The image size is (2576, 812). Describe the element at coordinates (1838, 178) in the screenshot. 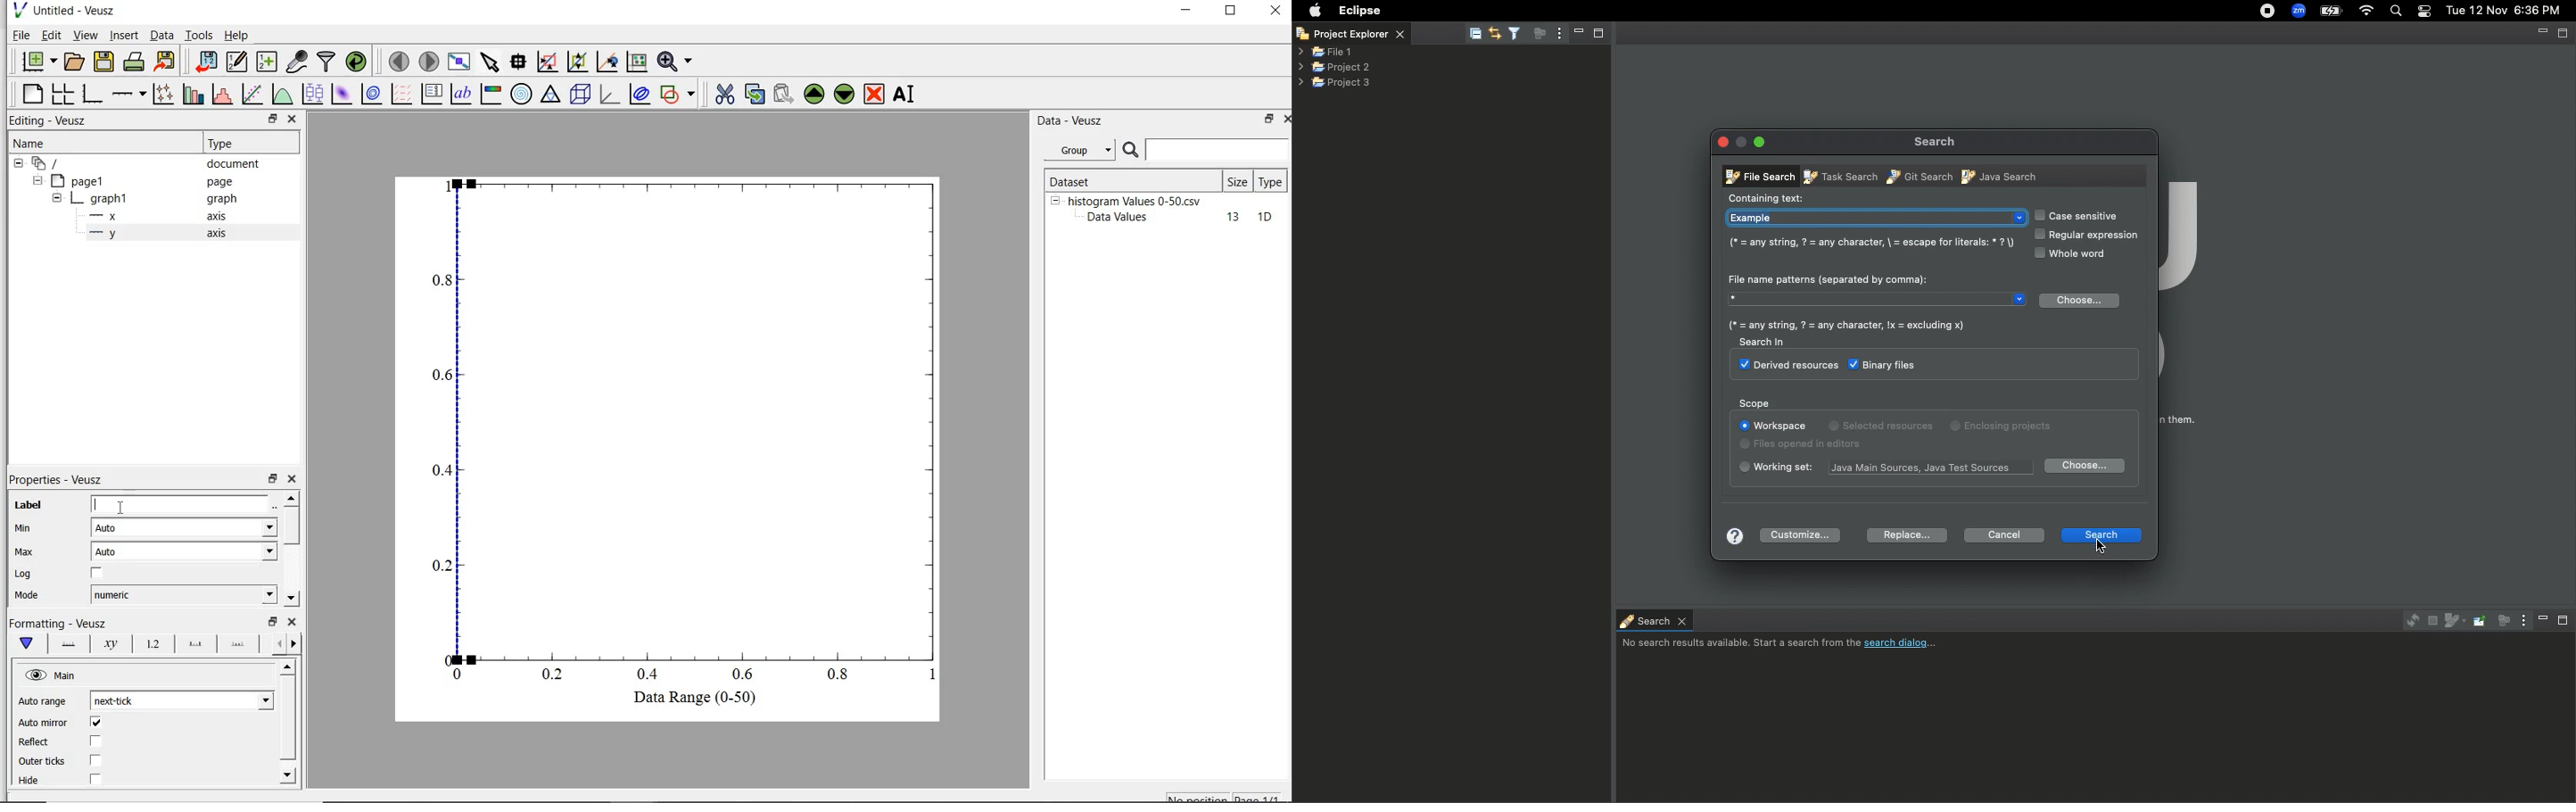

I see `Task` at that location.